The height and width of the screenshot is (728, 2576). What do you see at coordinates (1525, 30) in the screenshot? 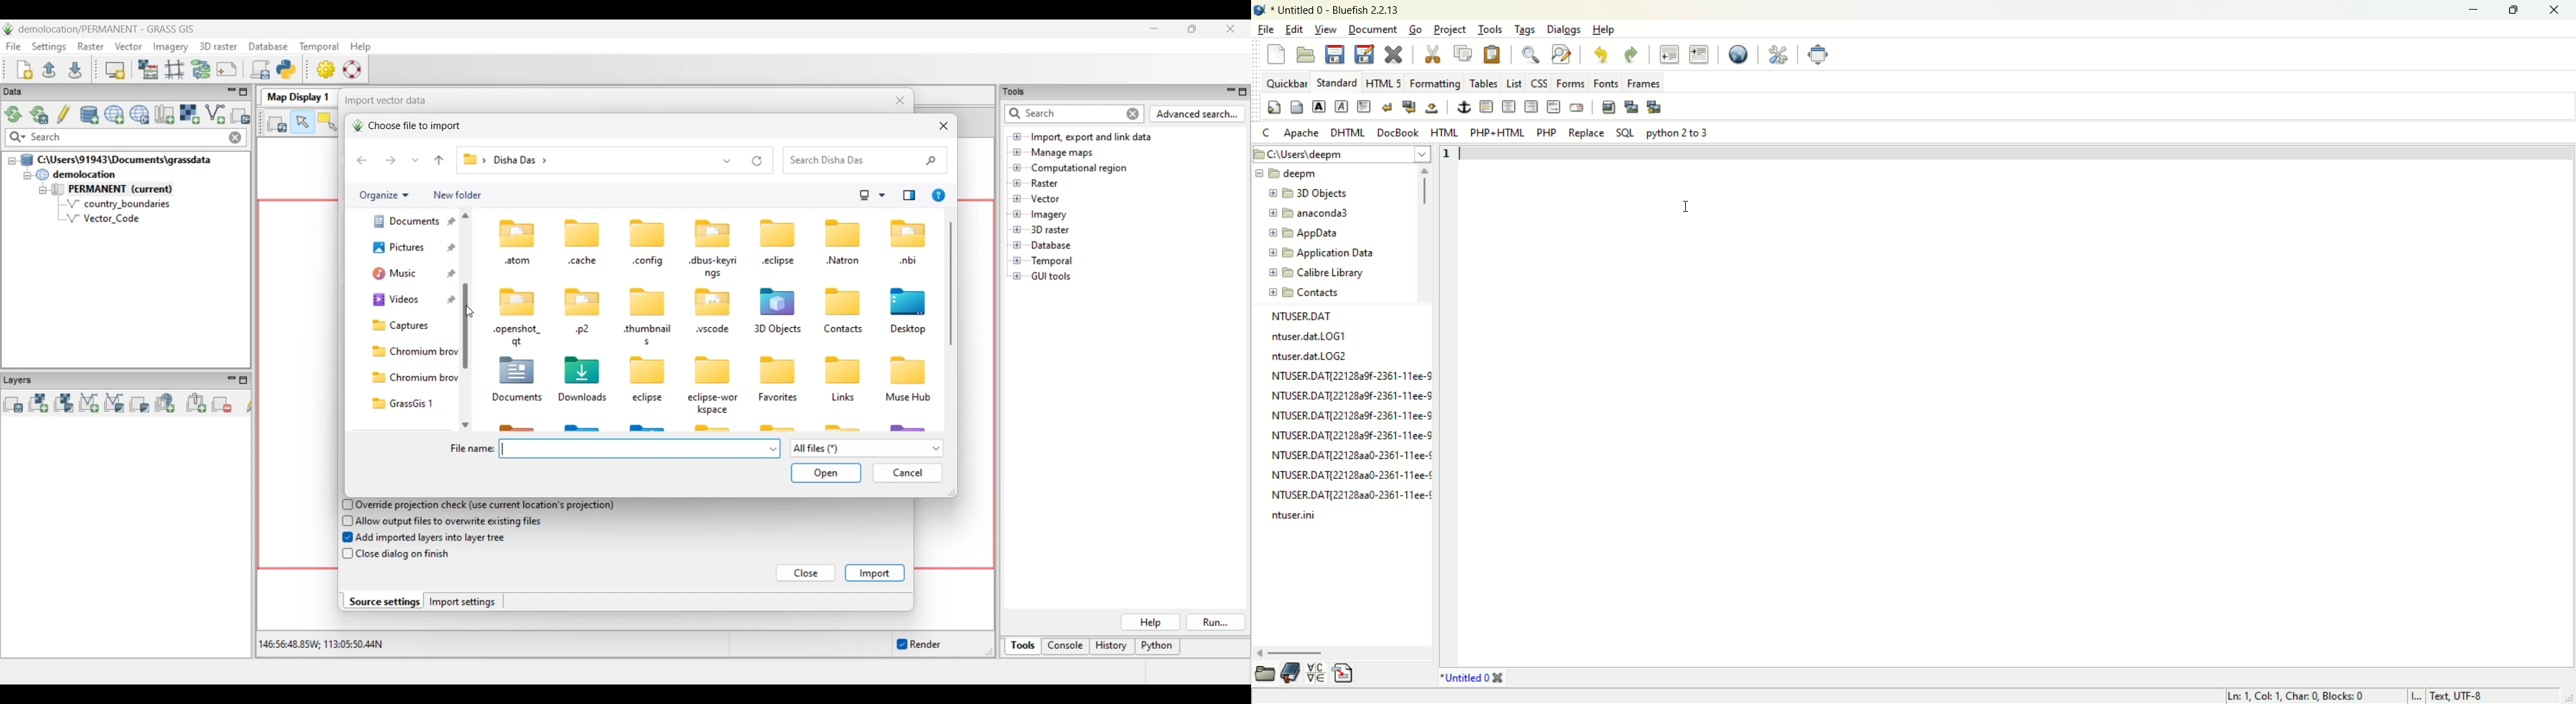
I see `tags` at bounding box center [1525, 30].